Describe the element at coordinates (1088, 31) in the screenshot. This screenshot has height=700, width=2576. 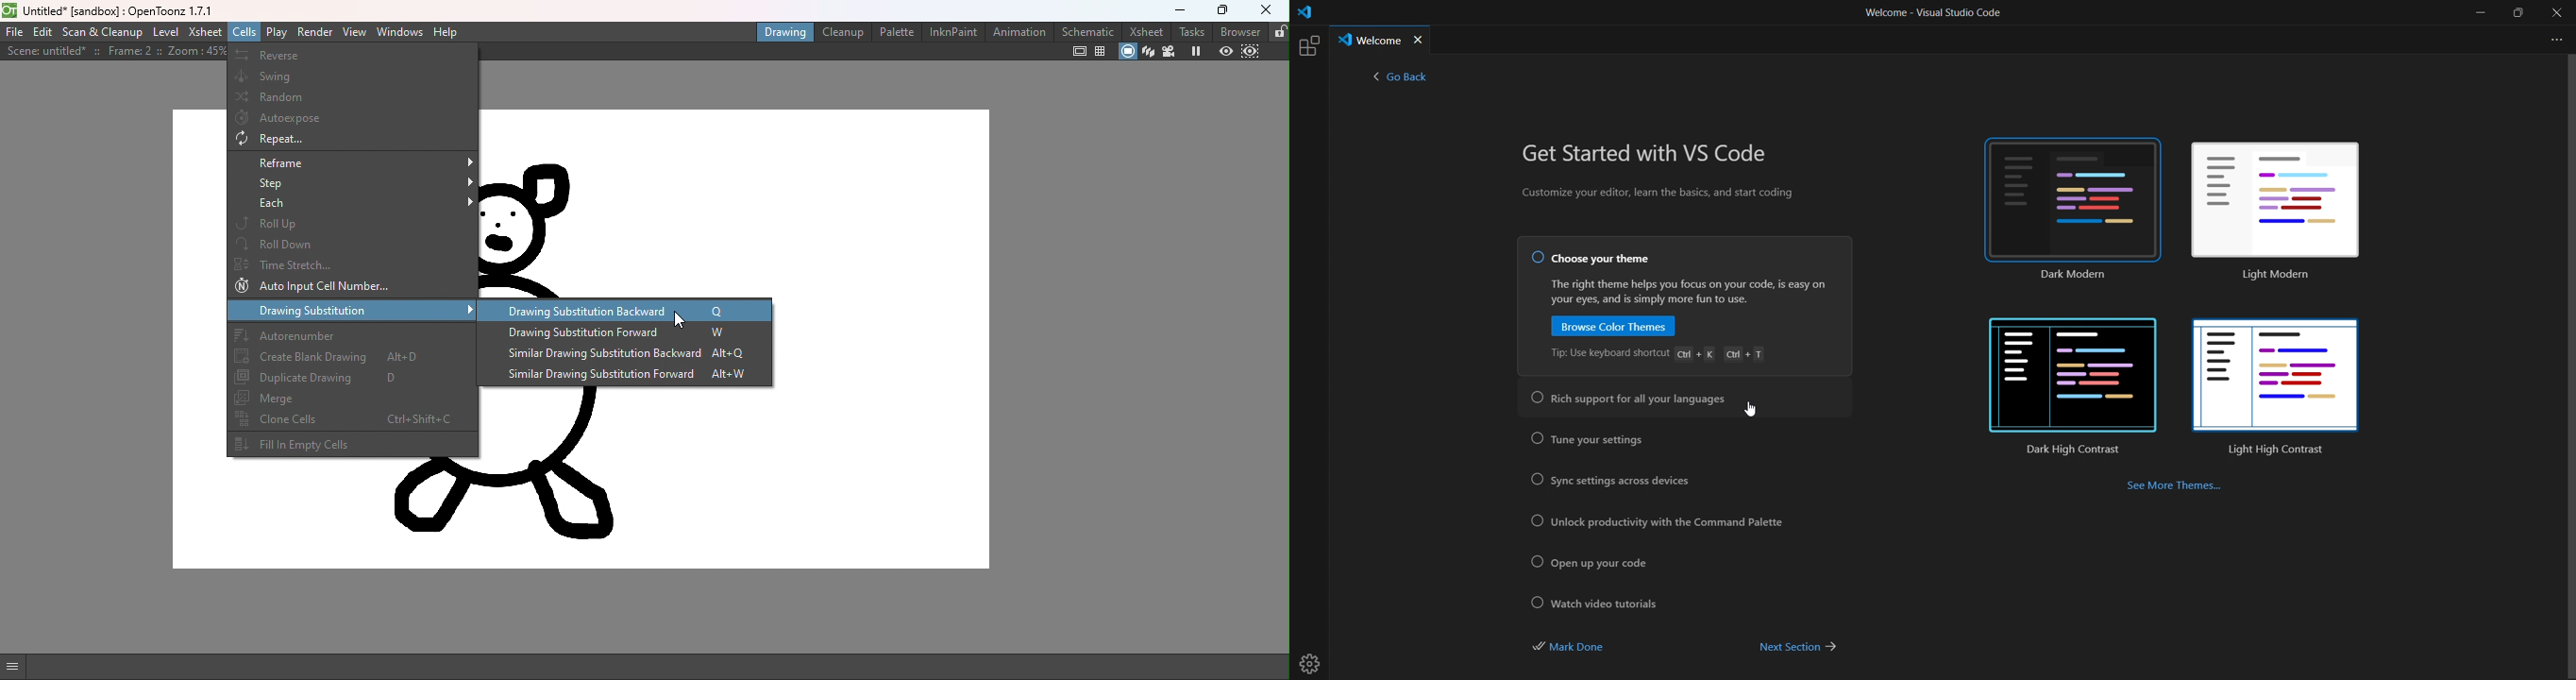
I see `Schematic` at that location.